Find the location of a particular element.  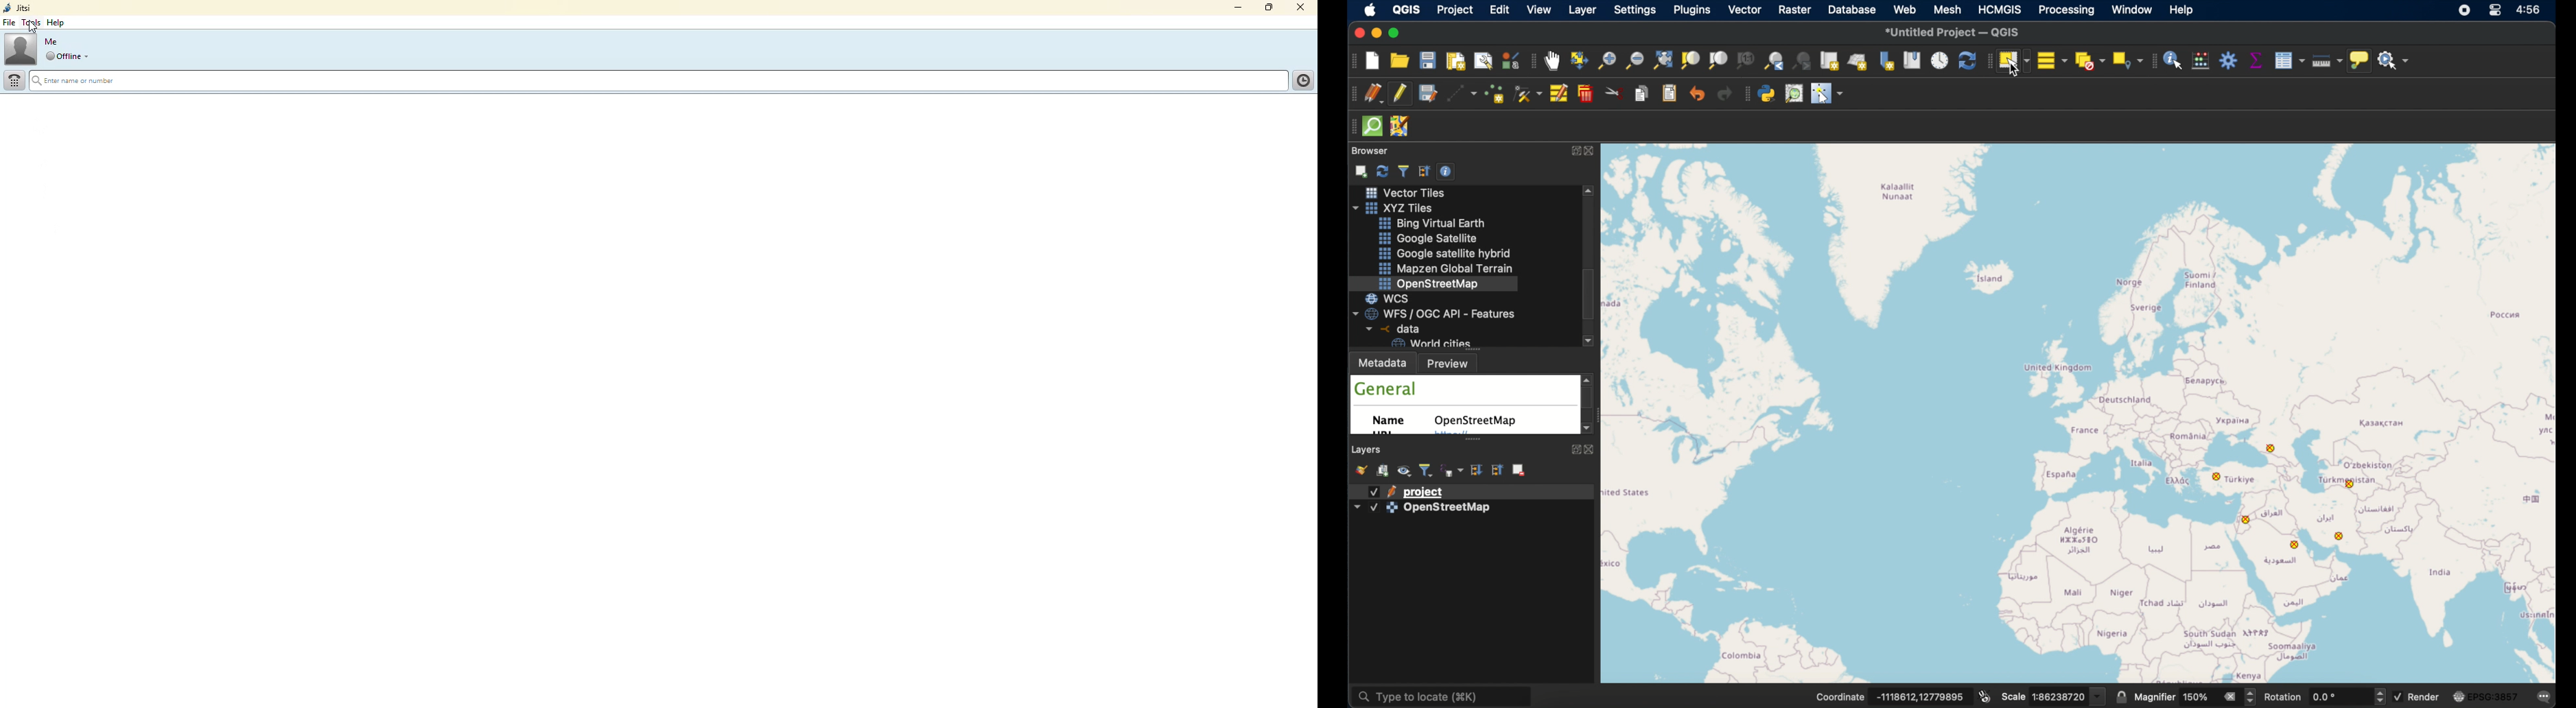

clear value is located at coordinates (2230, 696).